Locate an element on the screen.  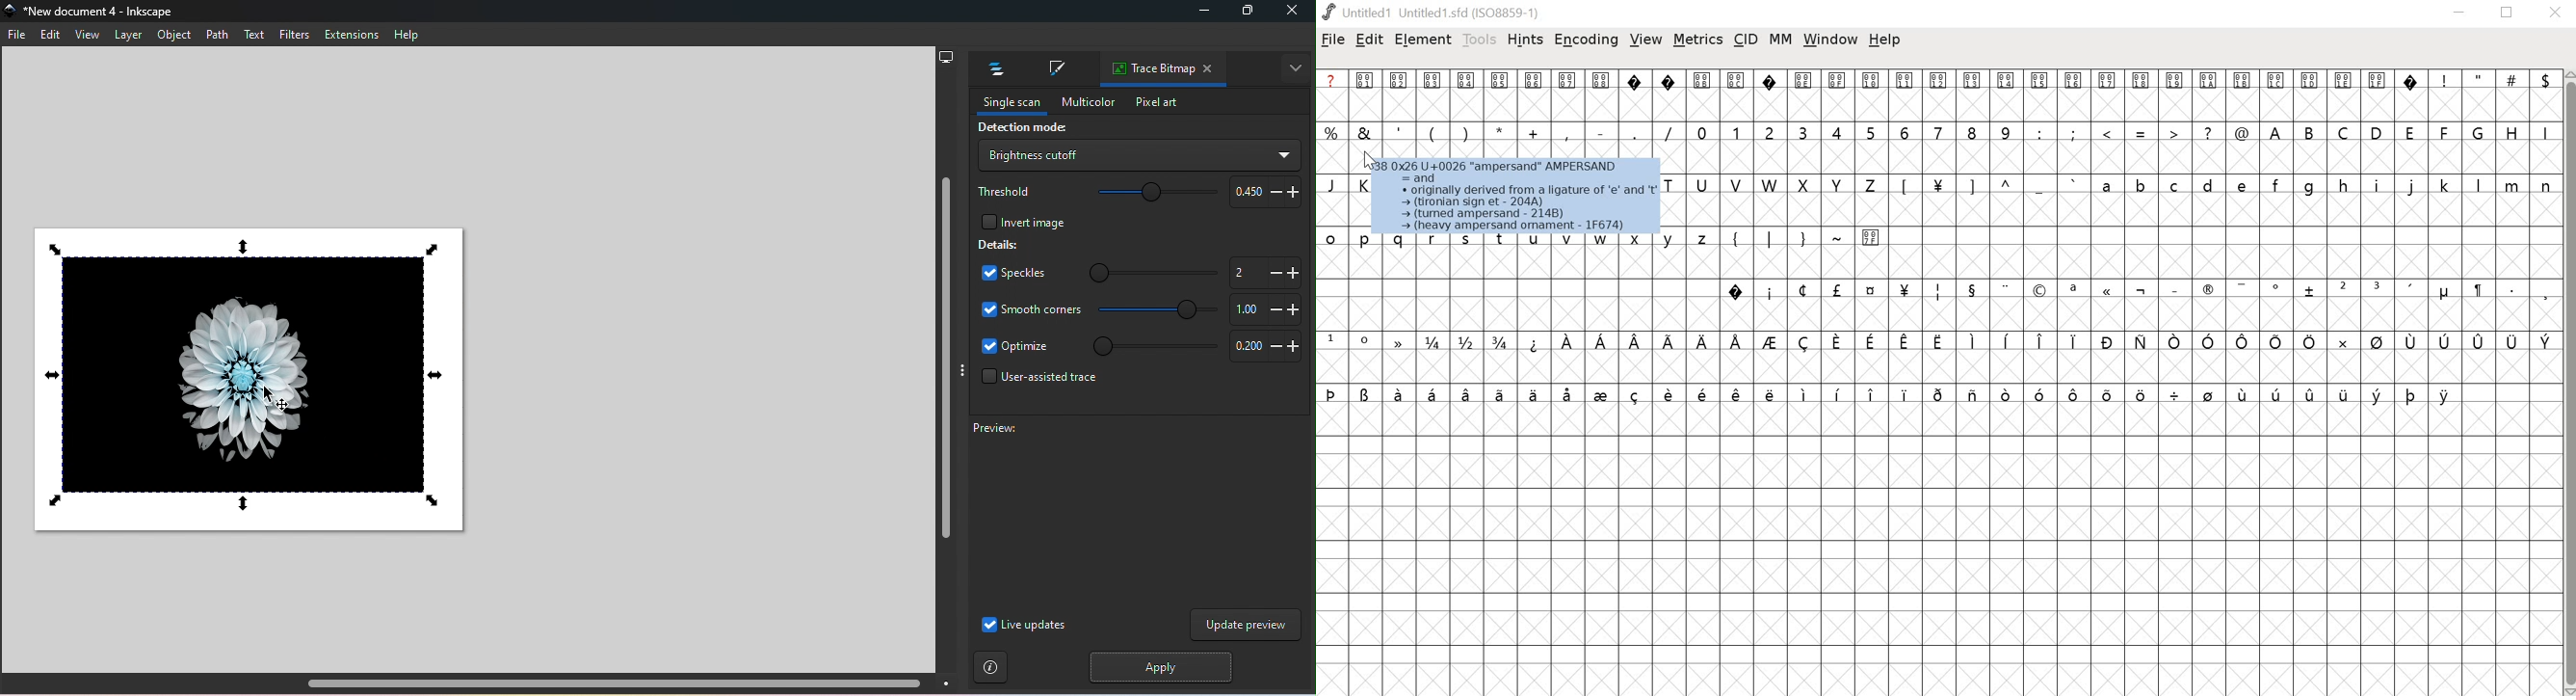
symbol is located at coordinates (2447, 341).